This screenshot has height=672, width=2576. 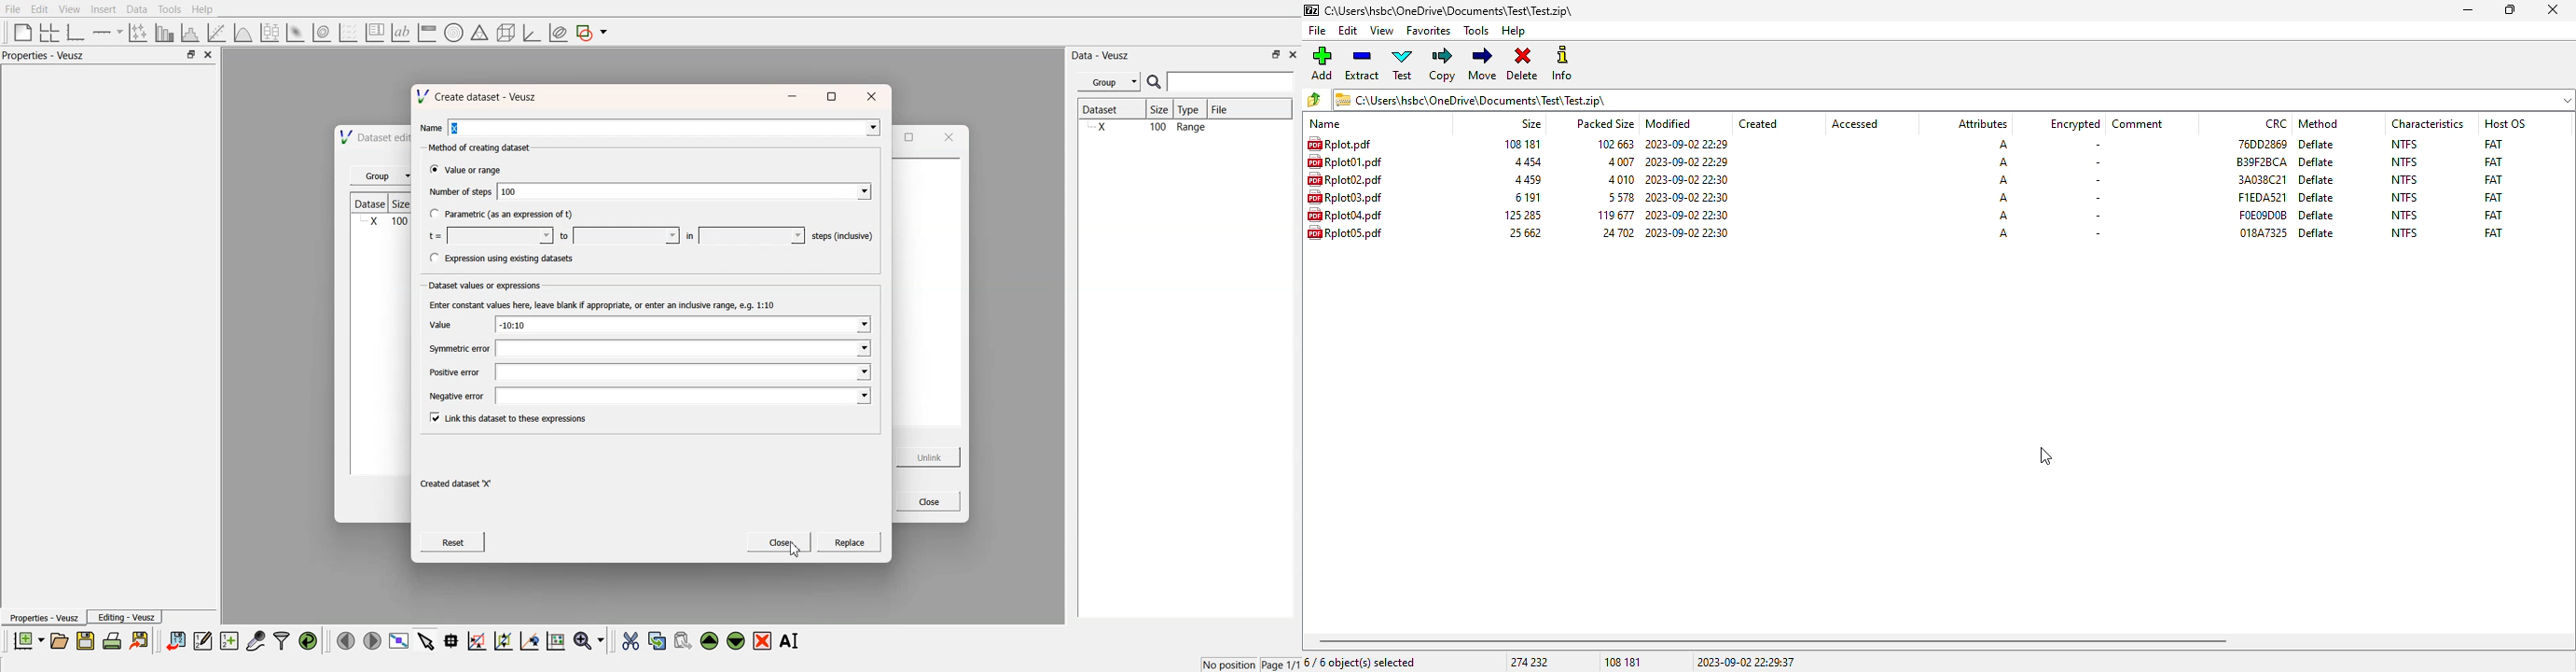 I want to click on move  the selected widgets down, so click(x=736, y=639).